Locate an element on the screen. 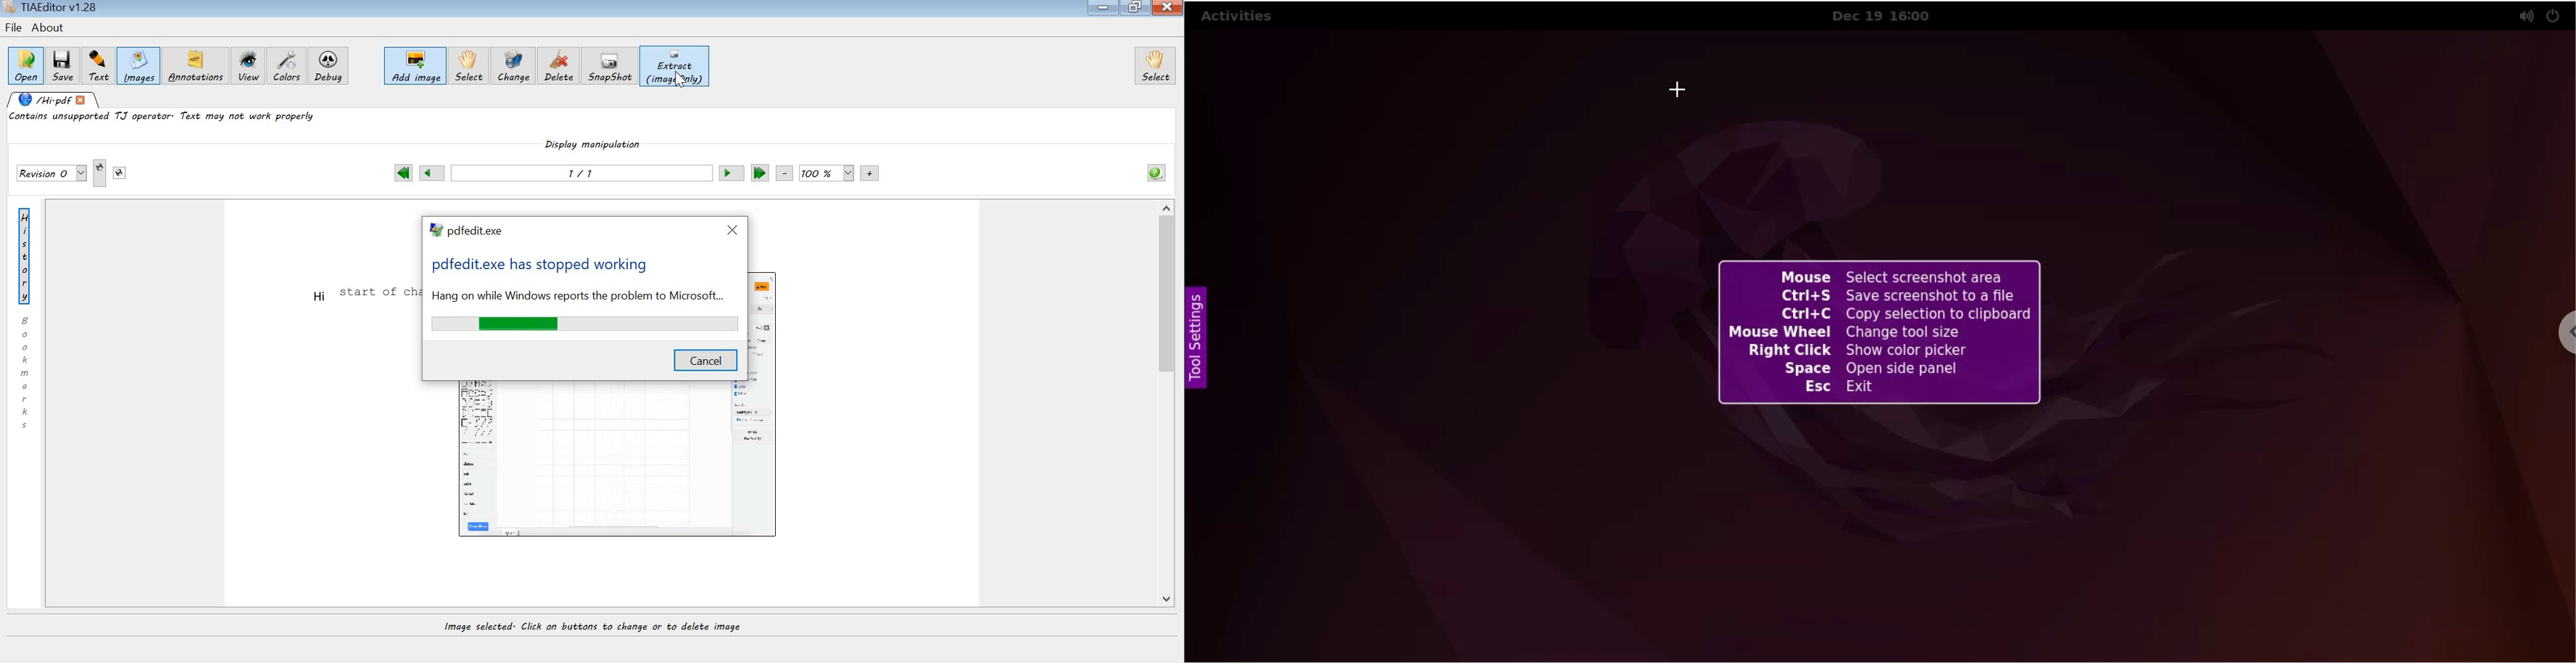 The image size is (2576, 672). flameshot keyboard shortcuts  is located at coordinates (1881, 334).